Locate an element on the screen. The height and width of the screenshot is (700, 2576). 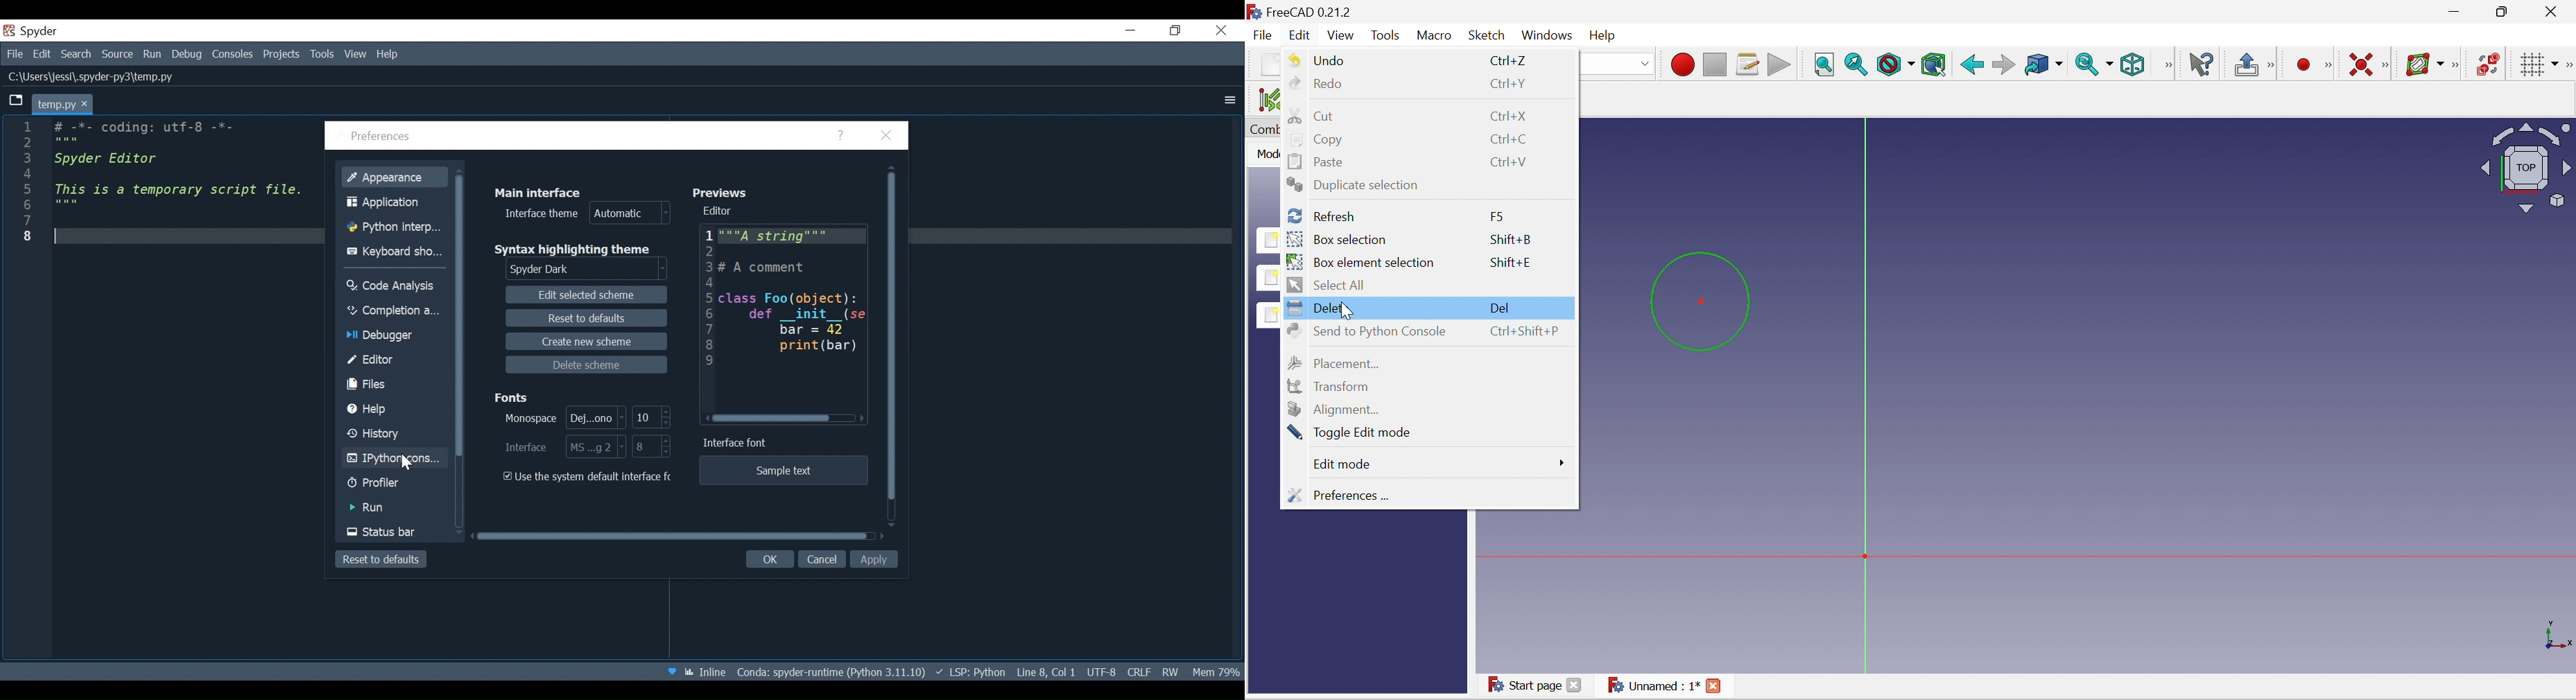
Sketch is located at coordinates (1487, 37).